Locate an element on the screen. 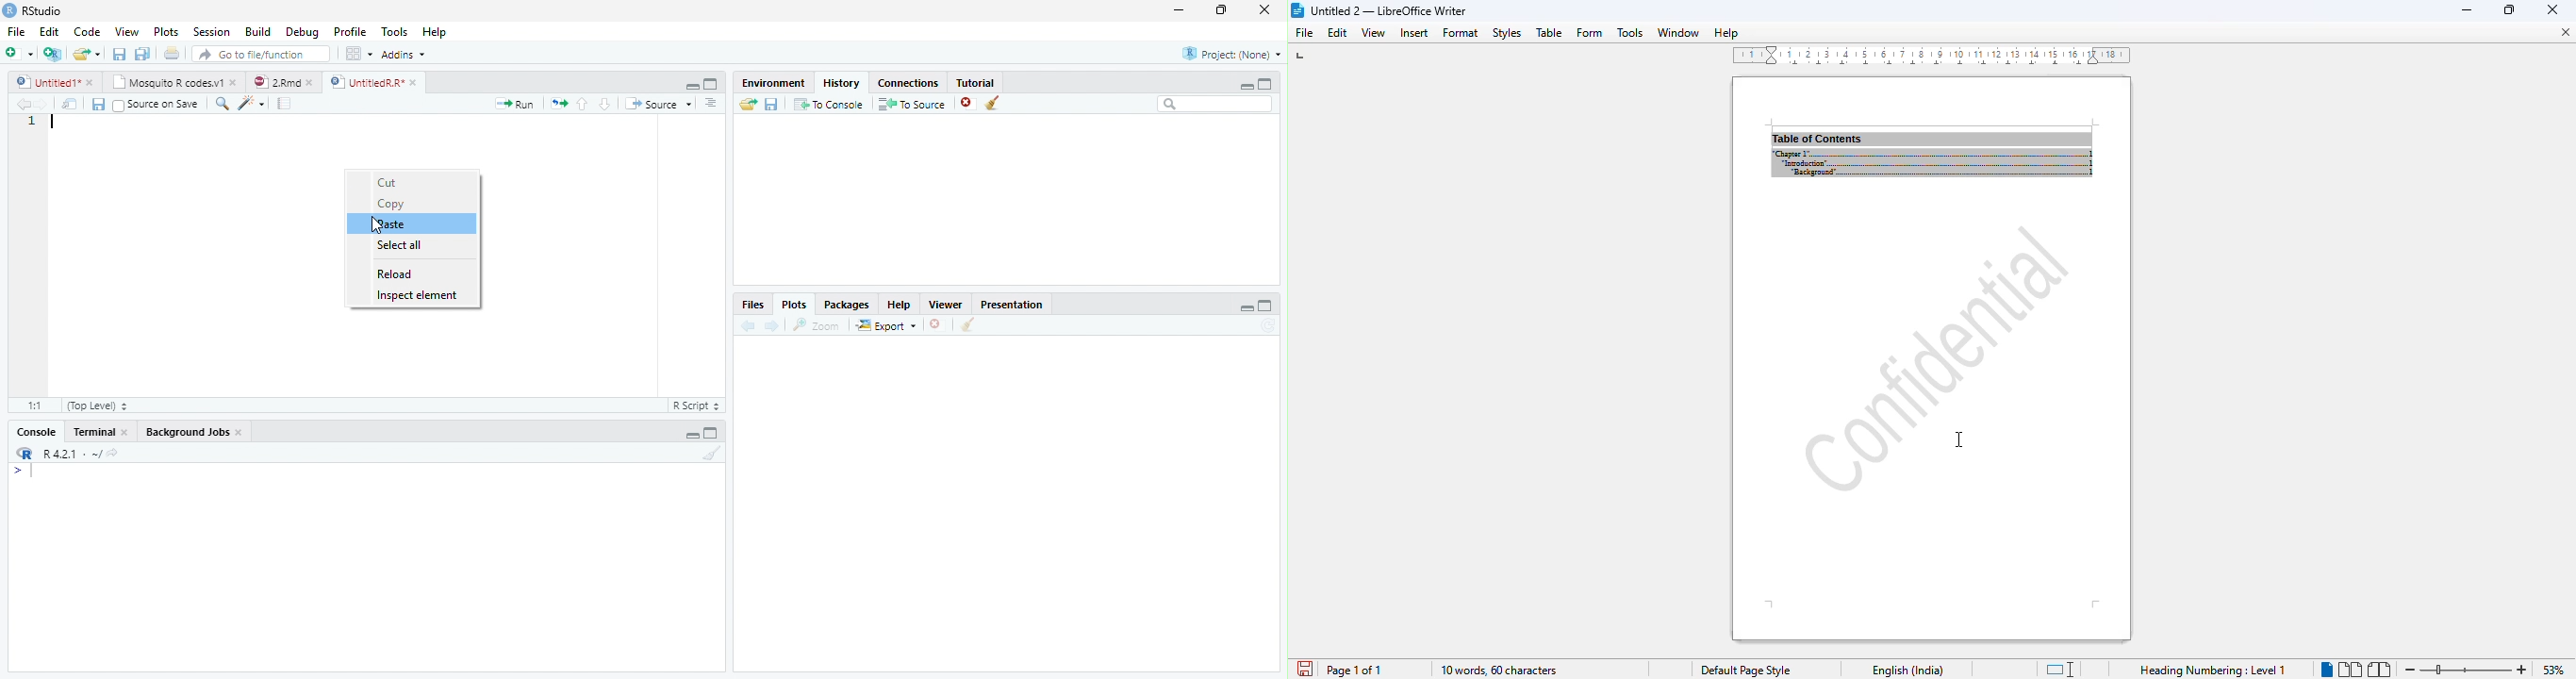  close is located at coordinates (415, 82).